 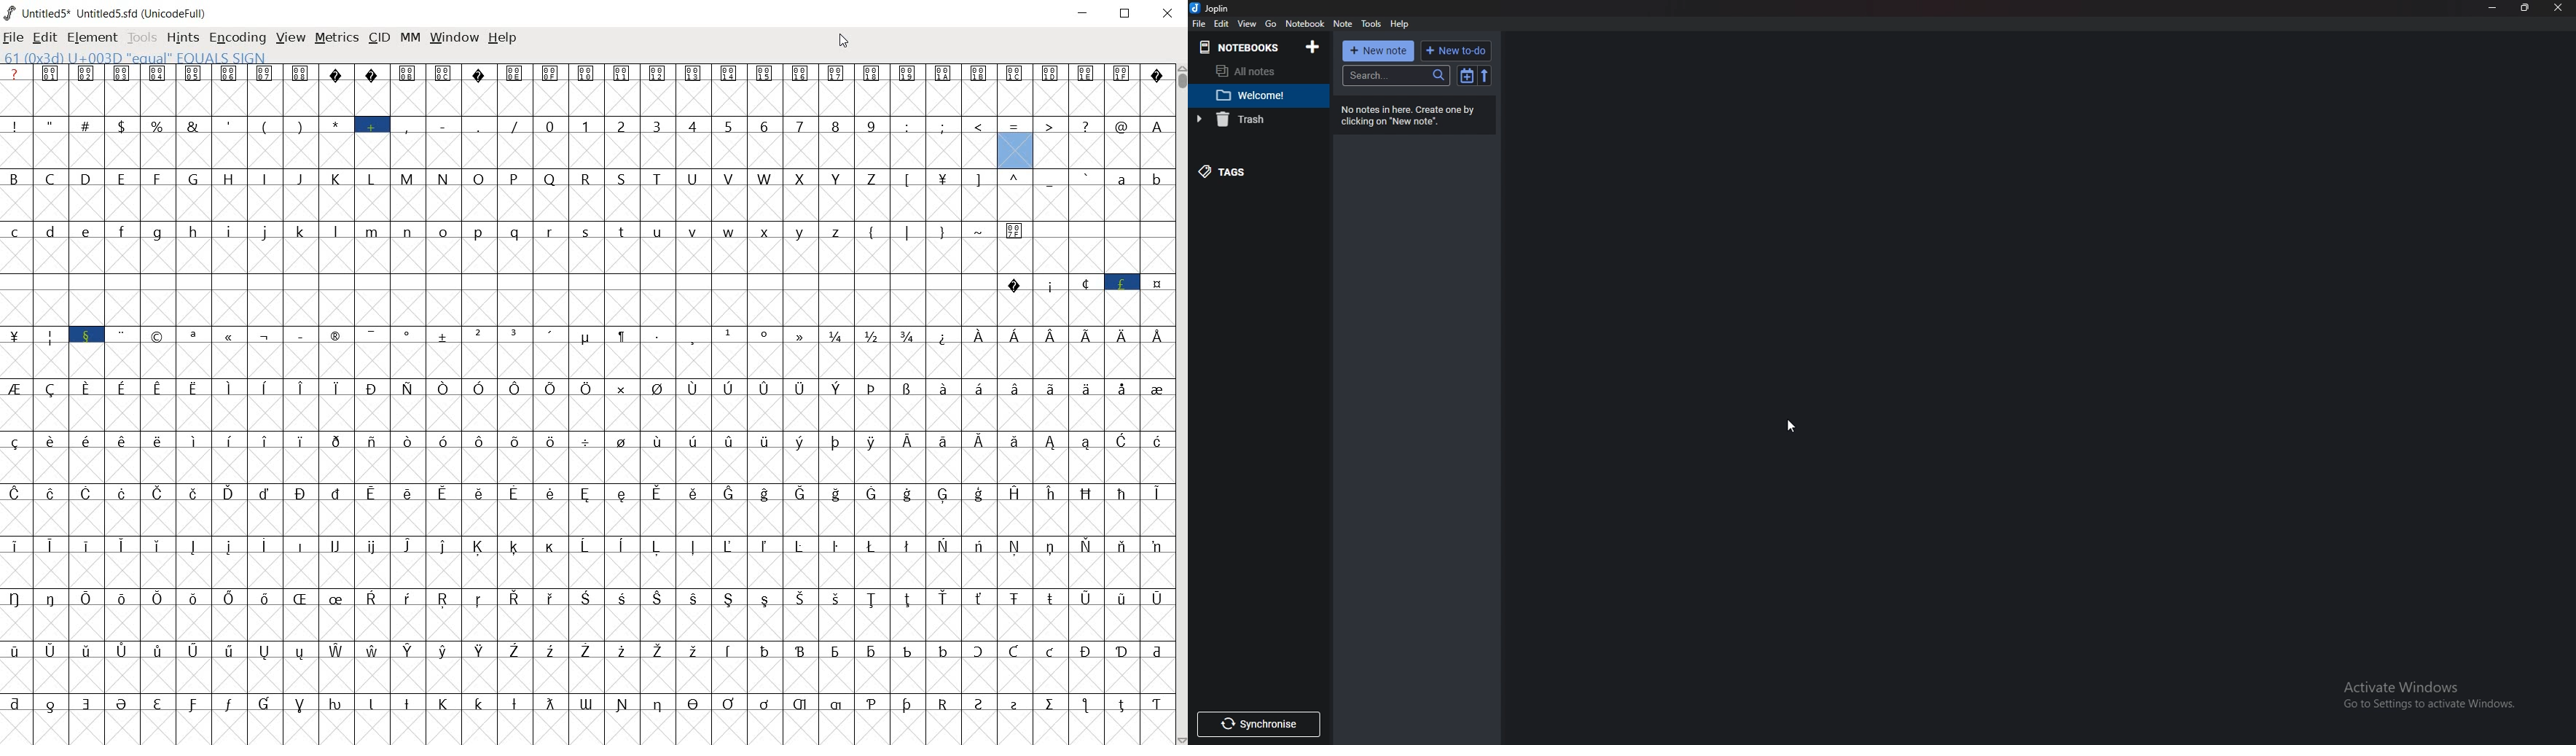 I want to click on view, so click(x=1249, y=23).